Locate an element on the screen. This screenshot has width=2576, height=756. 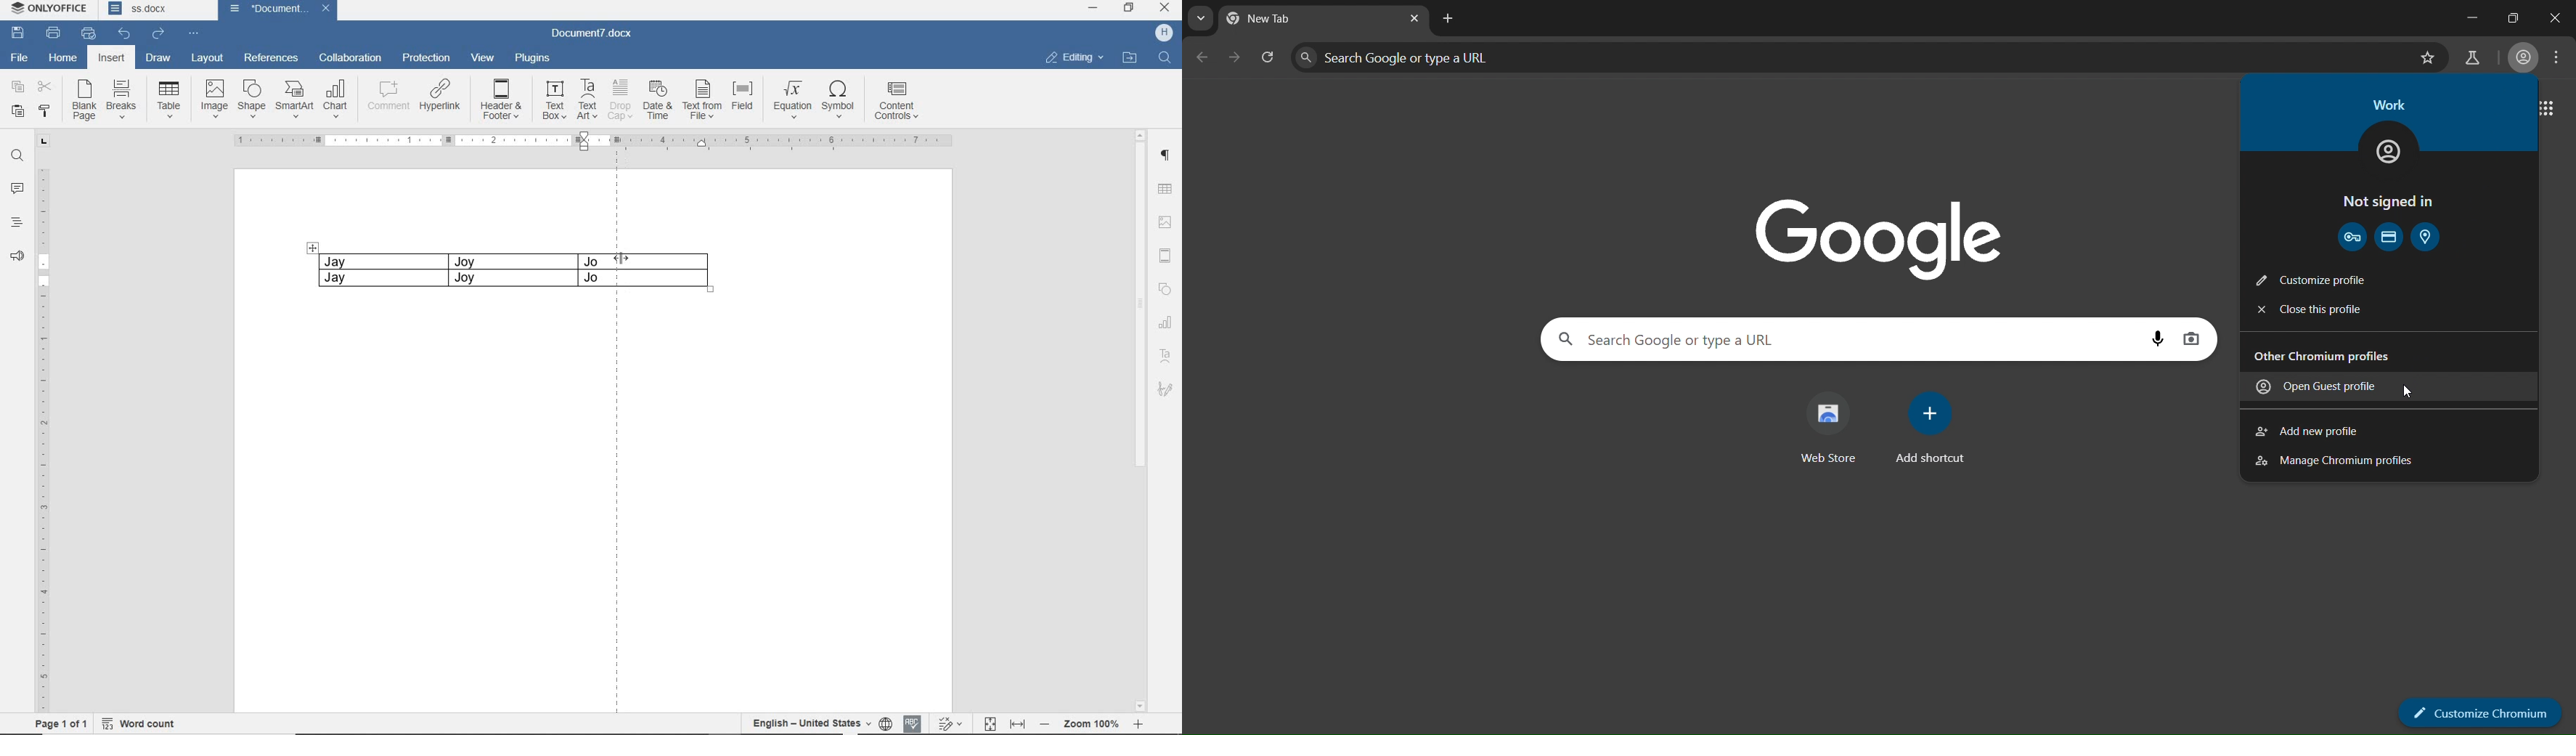
PLUGINS is located at coordinates (533, 57).